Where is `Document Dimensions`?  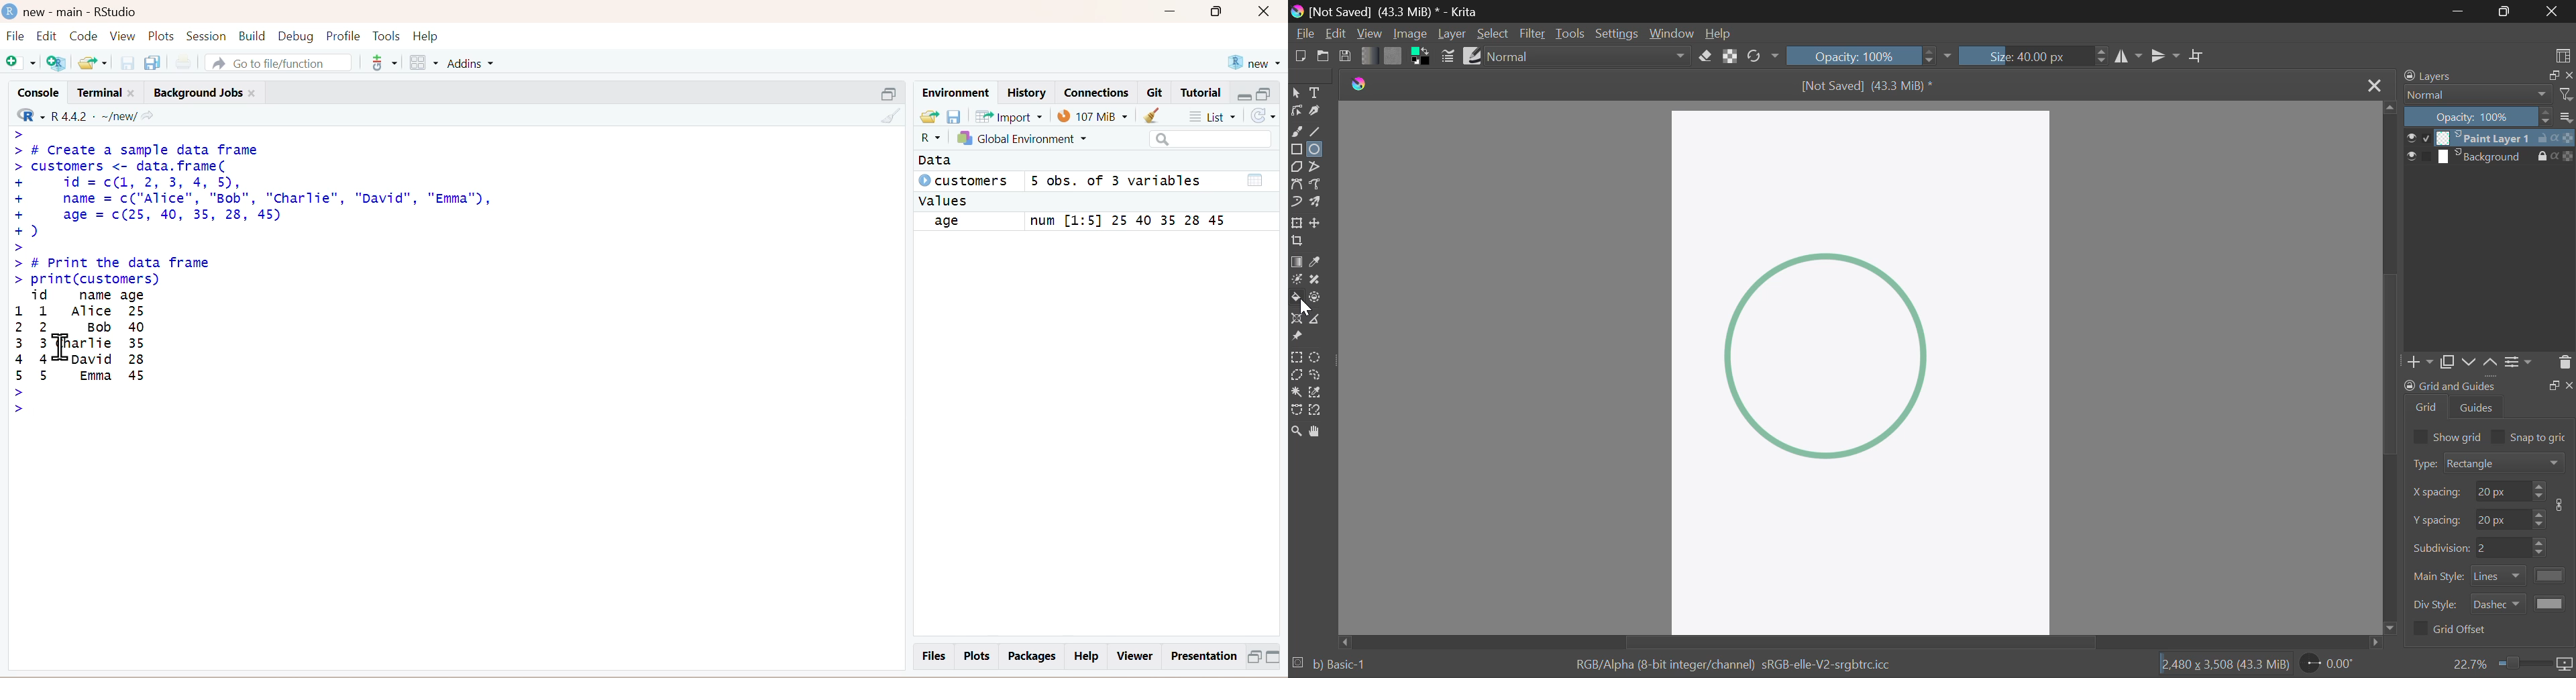
Document Dimensions is located at coordinates (2222, 665).